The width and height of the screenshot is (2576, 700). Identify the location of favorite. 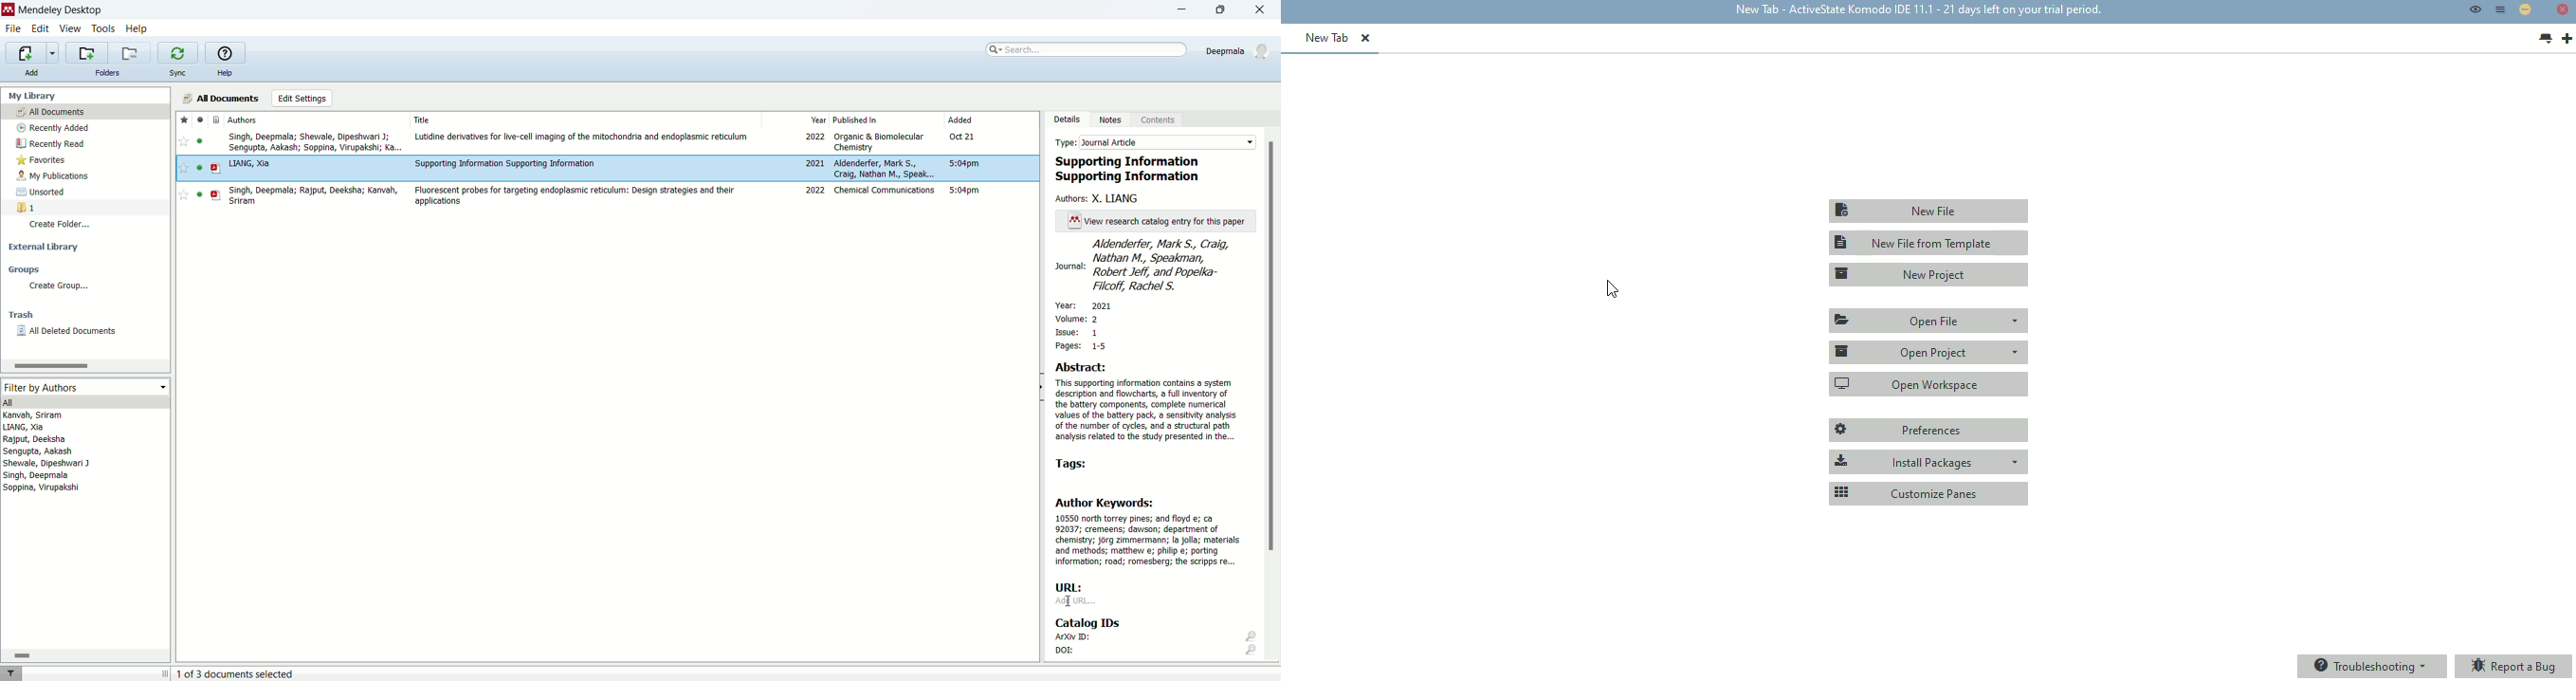
(183, 141).